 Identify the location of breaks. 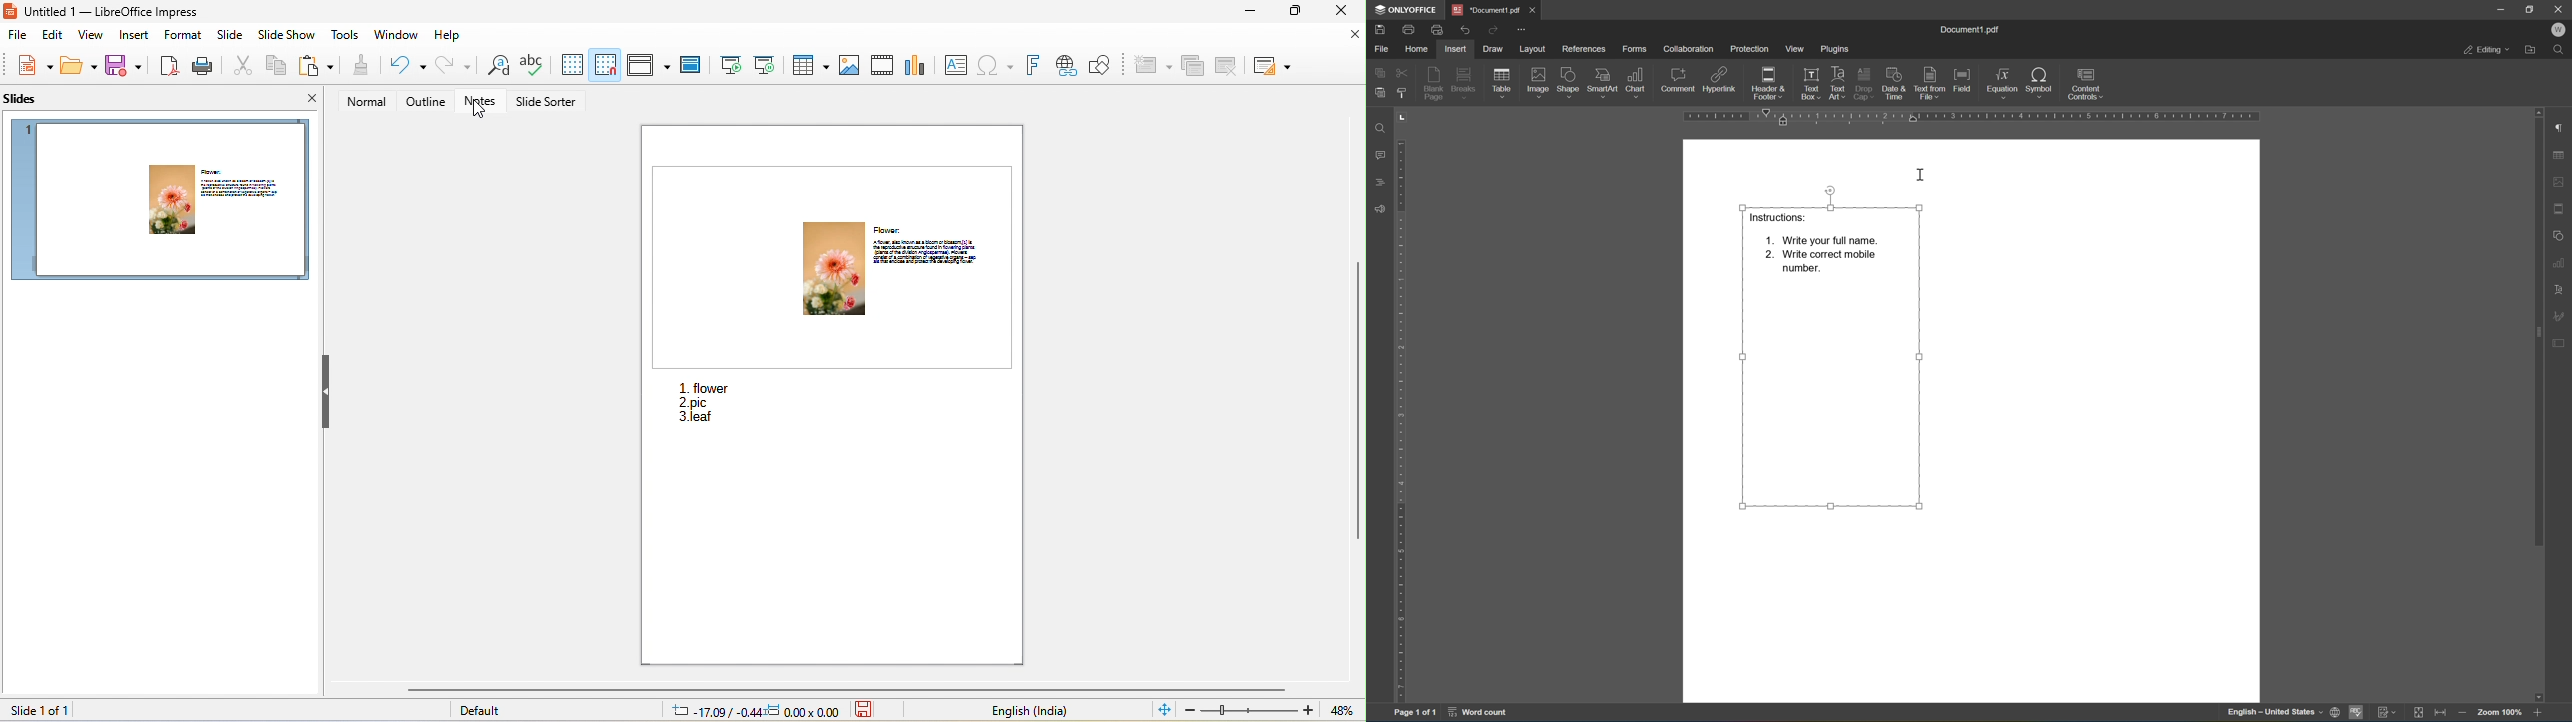
(1466, 82).